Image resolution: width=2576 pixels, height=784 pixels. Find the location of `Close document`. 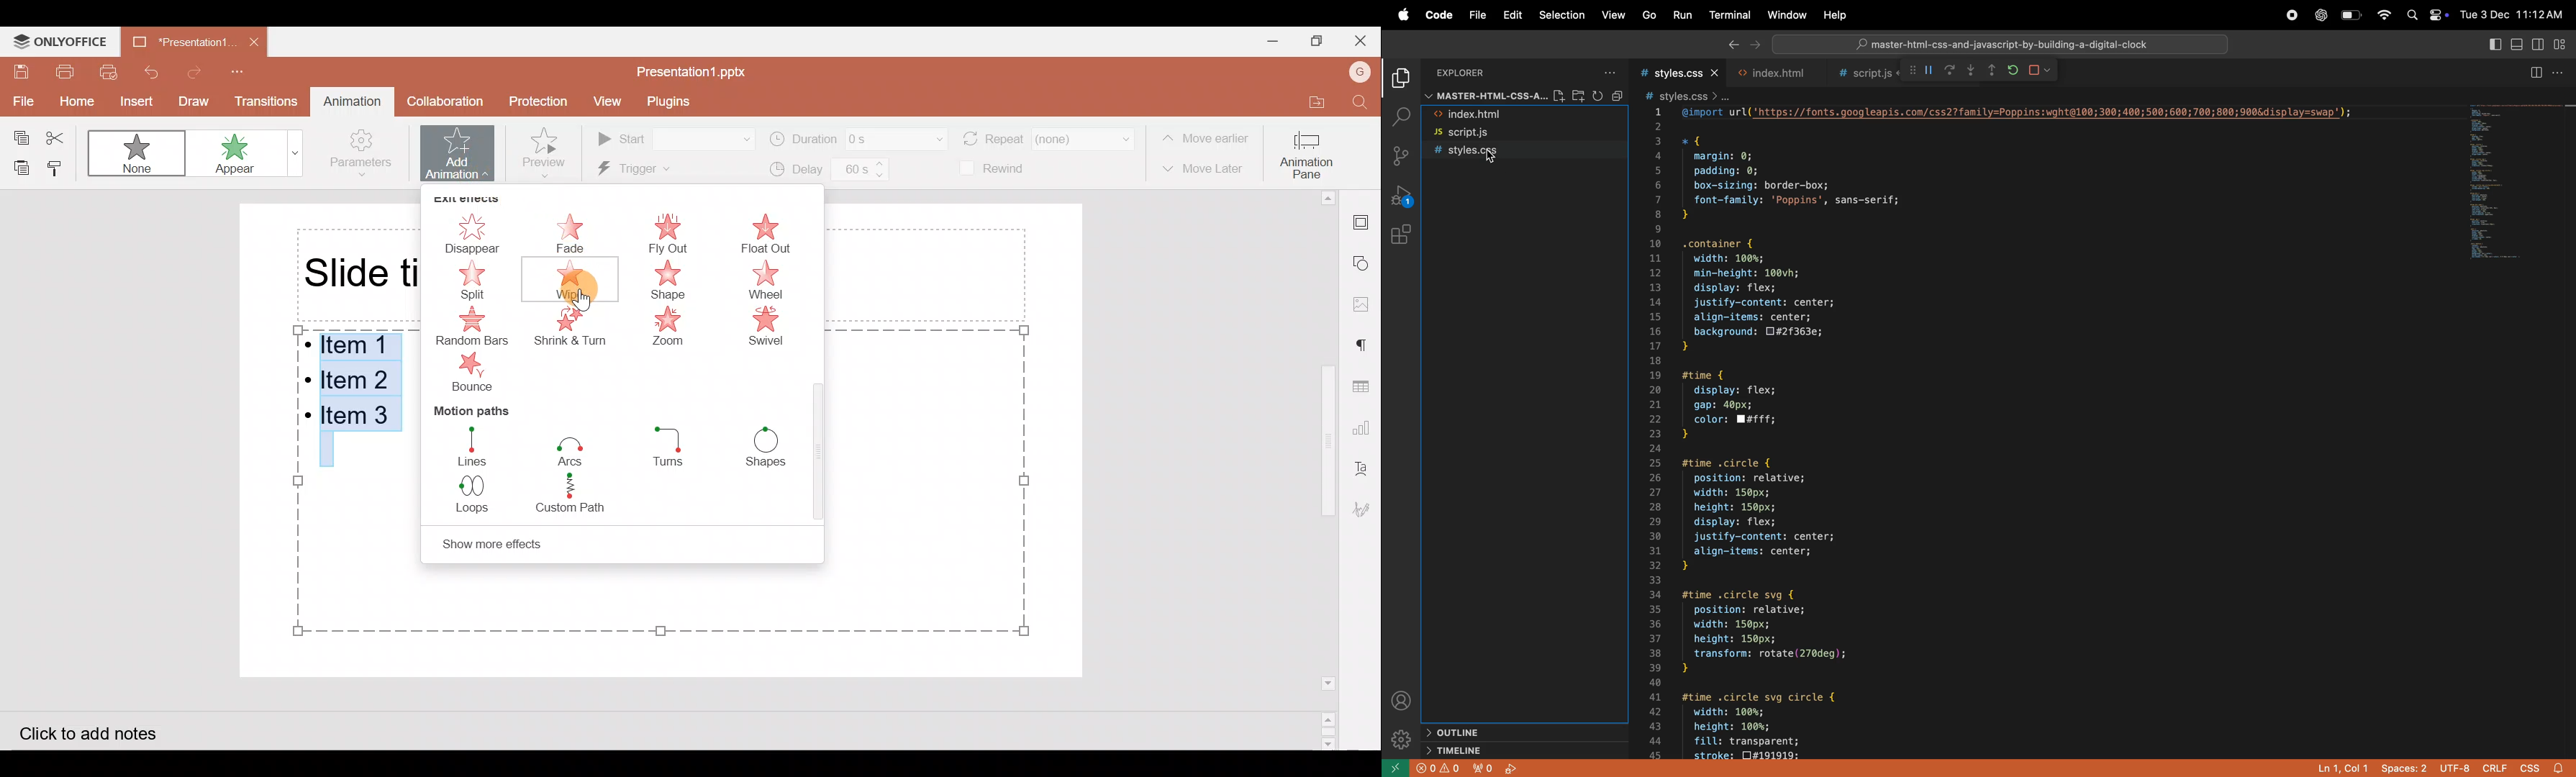

Close document is located at coordinates (250, 40).